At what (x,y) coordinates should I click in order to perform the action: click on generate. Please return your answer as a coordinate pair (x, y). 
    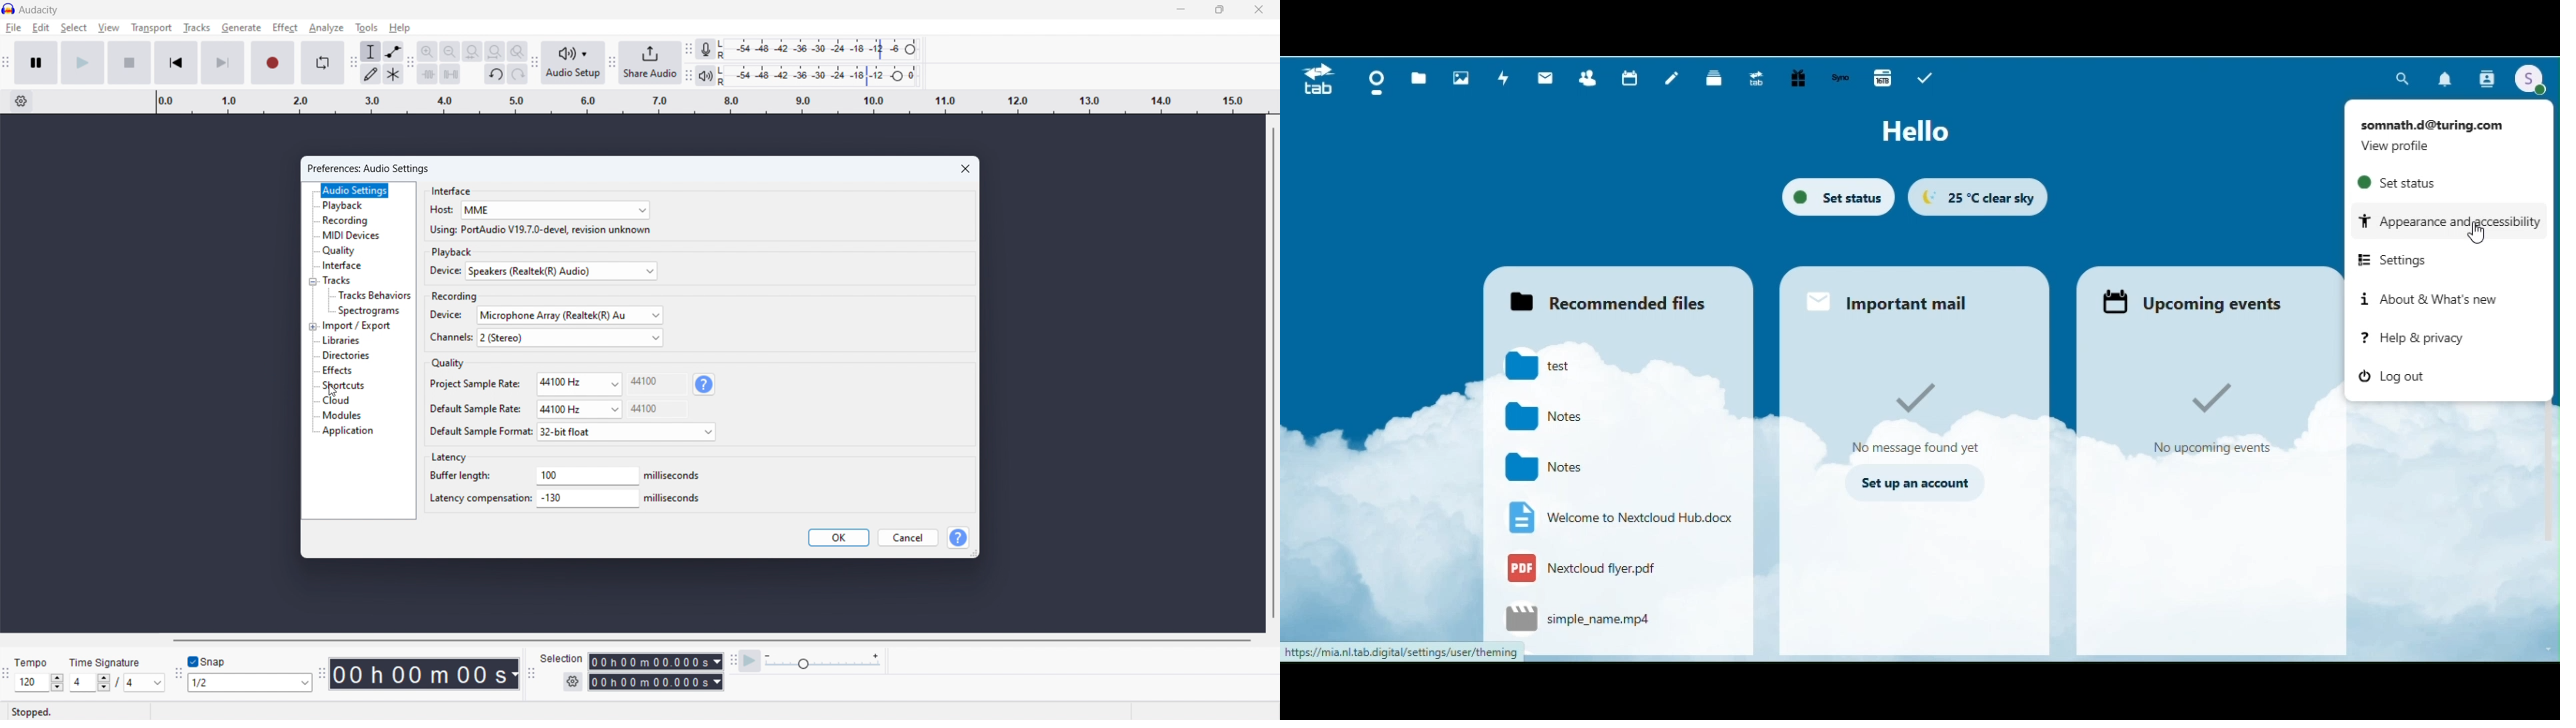
    Looking at the image, I should click on (241, 27).